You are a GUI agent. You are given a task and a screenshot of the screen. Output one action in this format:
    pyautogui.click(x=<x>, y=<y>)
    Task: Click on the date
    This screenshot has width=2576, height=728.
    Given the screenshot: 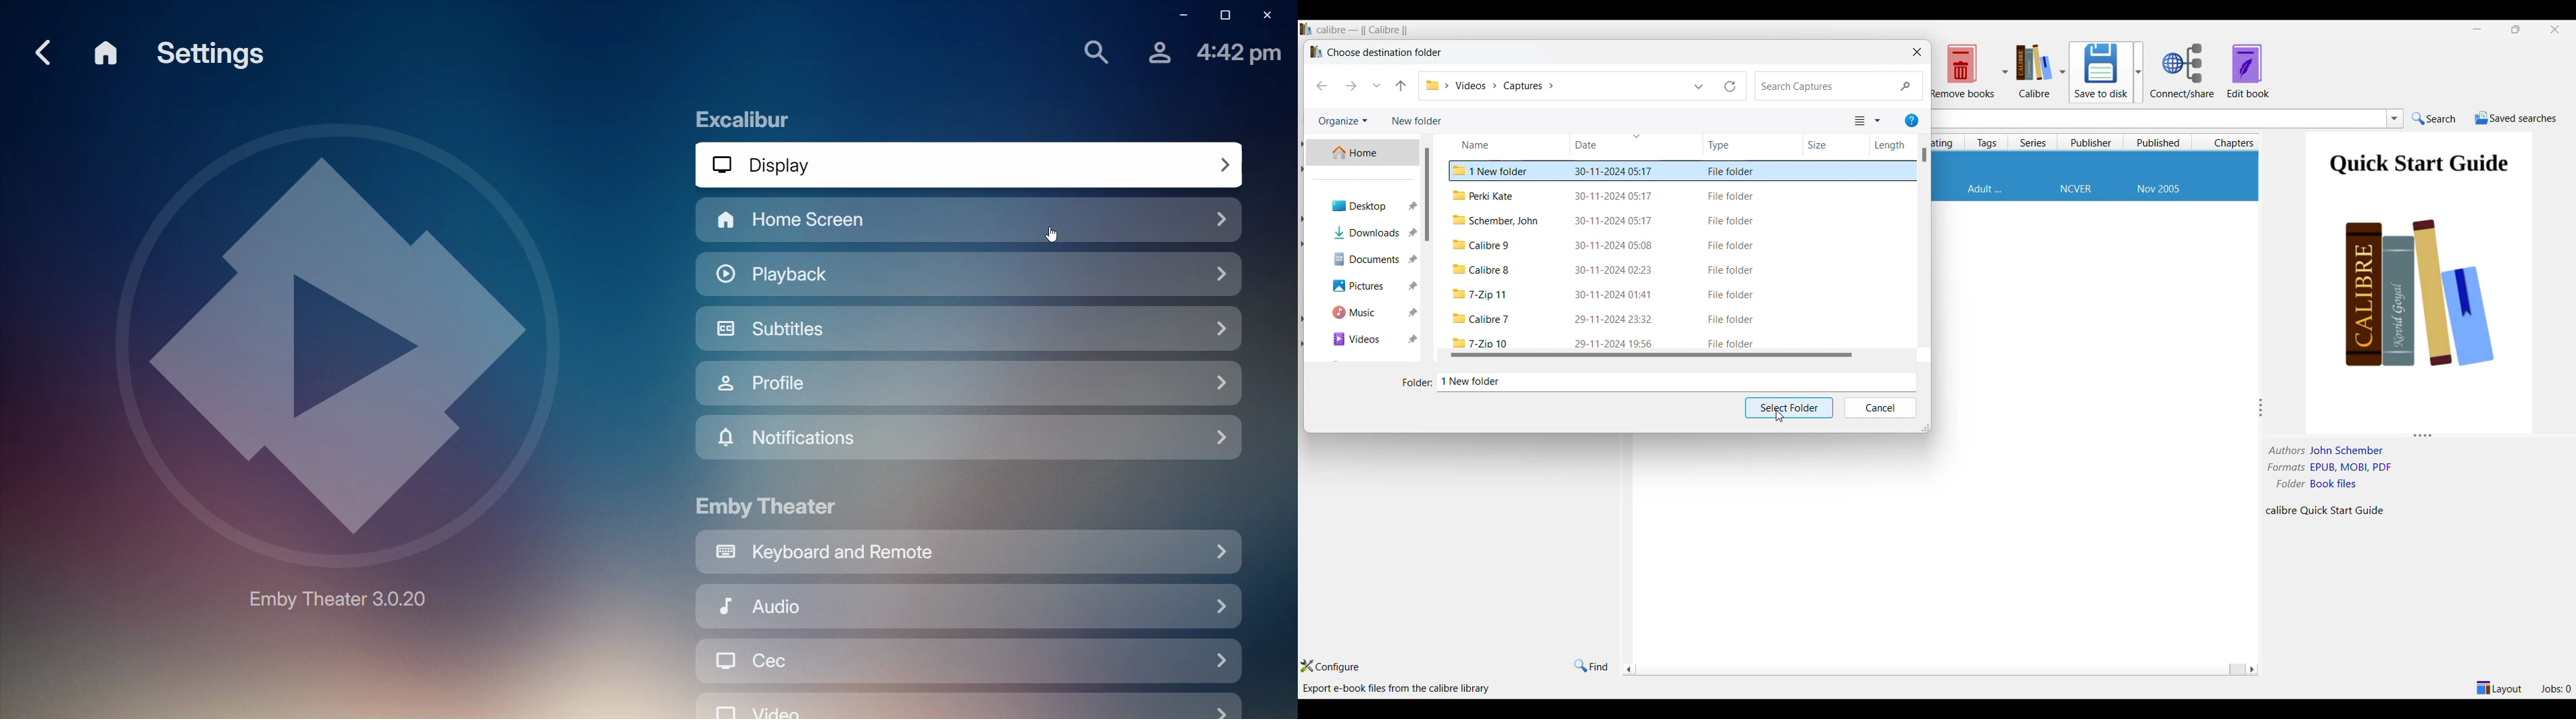 What is the action you would take?
    pyautogui.click(x=1611, y=220)
    